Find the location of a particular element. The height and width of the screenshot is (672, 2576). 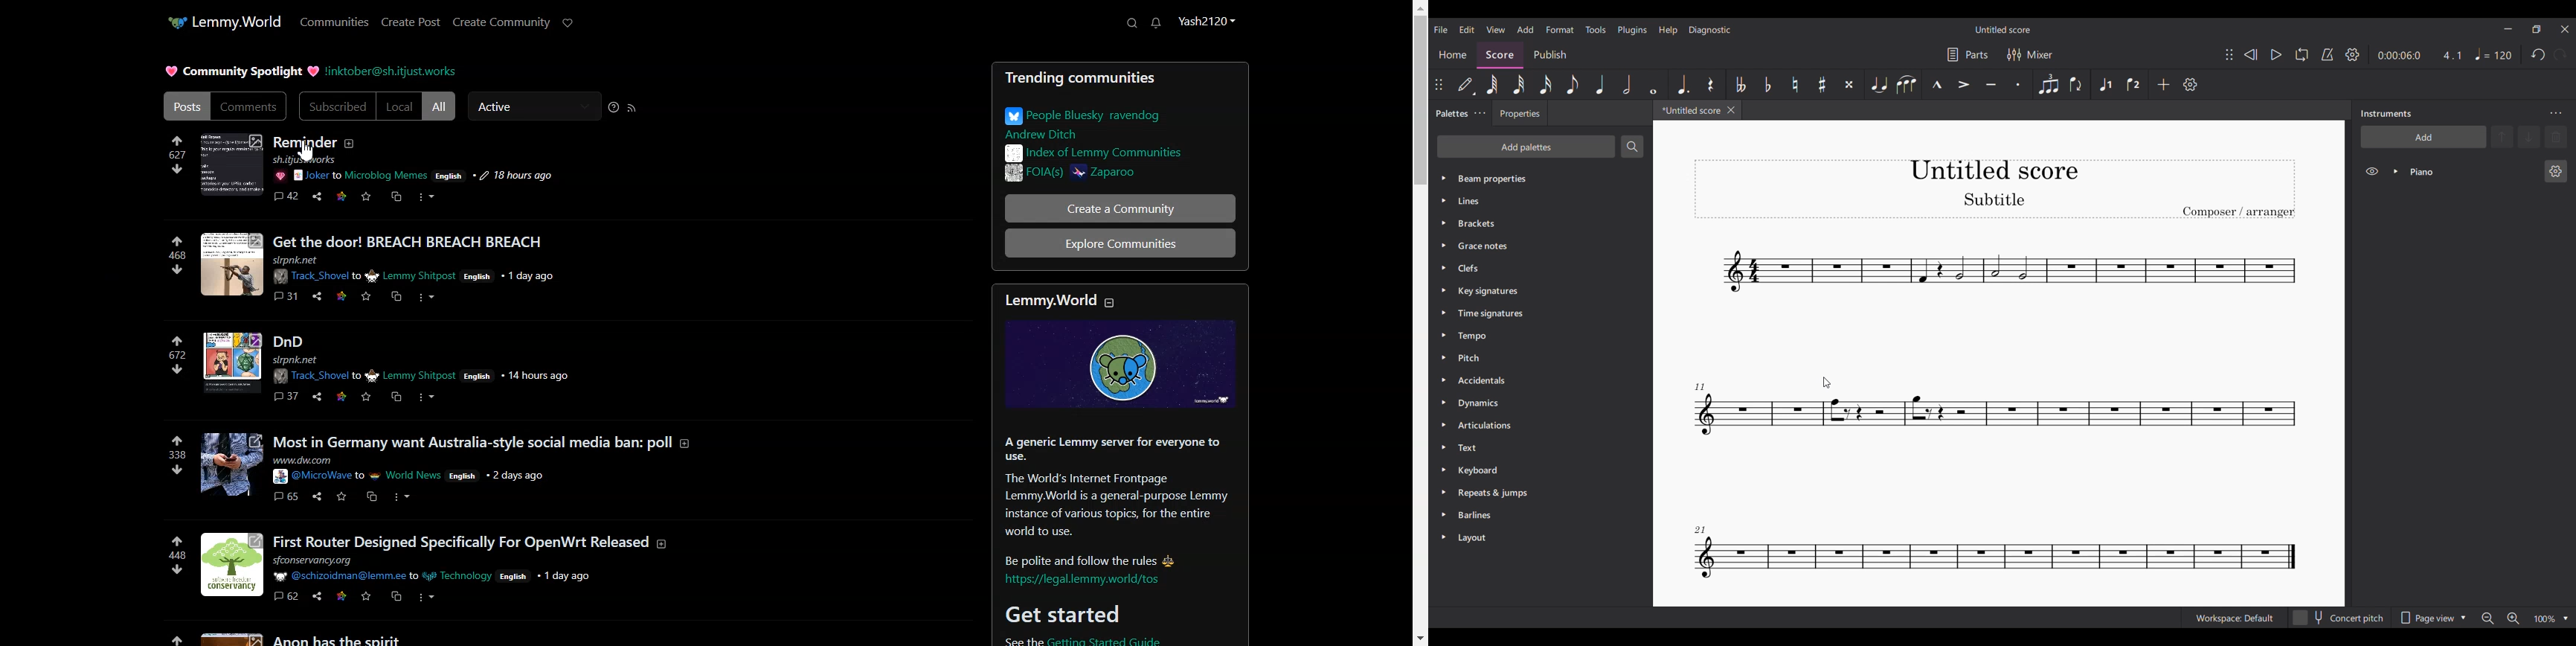

Page view options is located at coordinates (2434, 614).